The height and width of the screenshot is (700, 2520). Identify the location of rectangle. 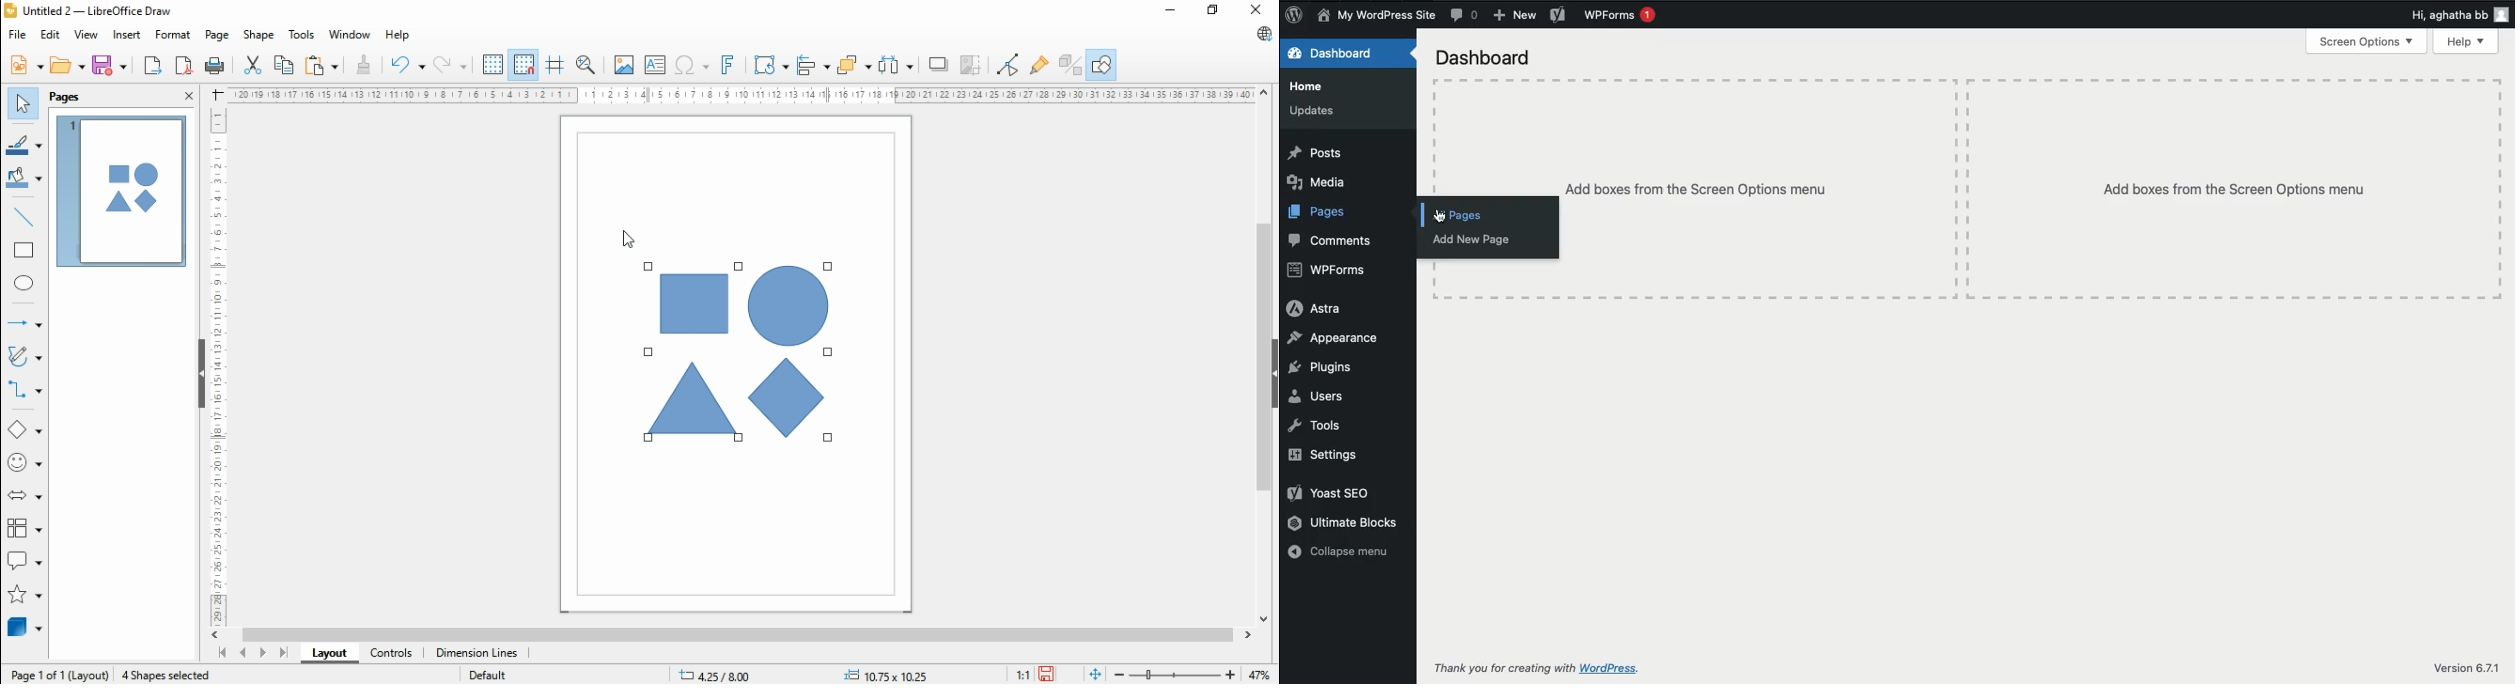
(23, 250).